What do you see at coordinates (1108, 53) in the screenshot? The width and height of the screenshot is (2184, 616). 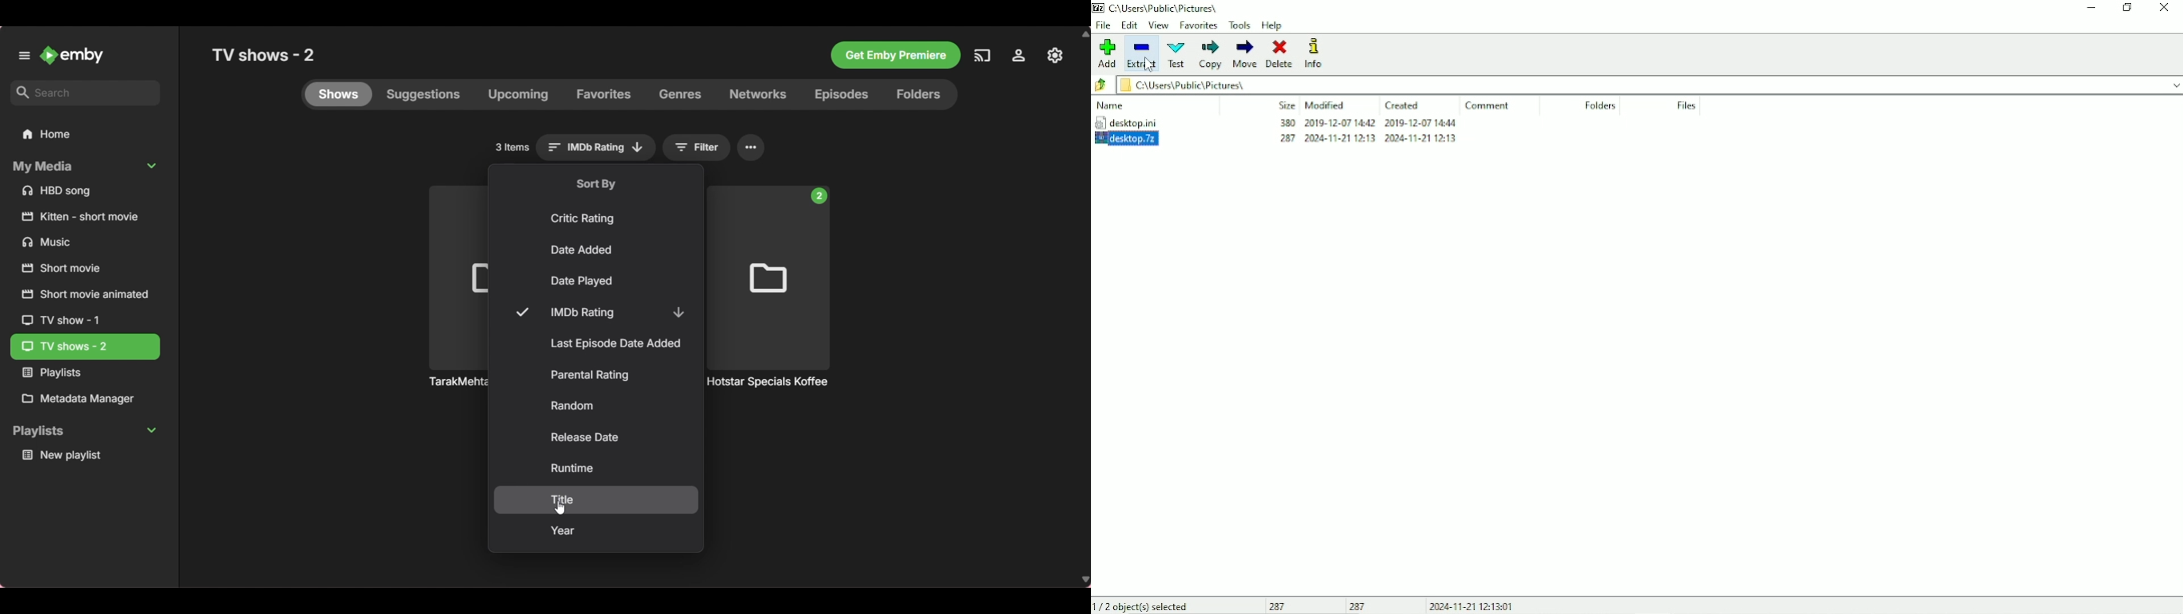 I see `Add` at bounding box center [1108, 53].